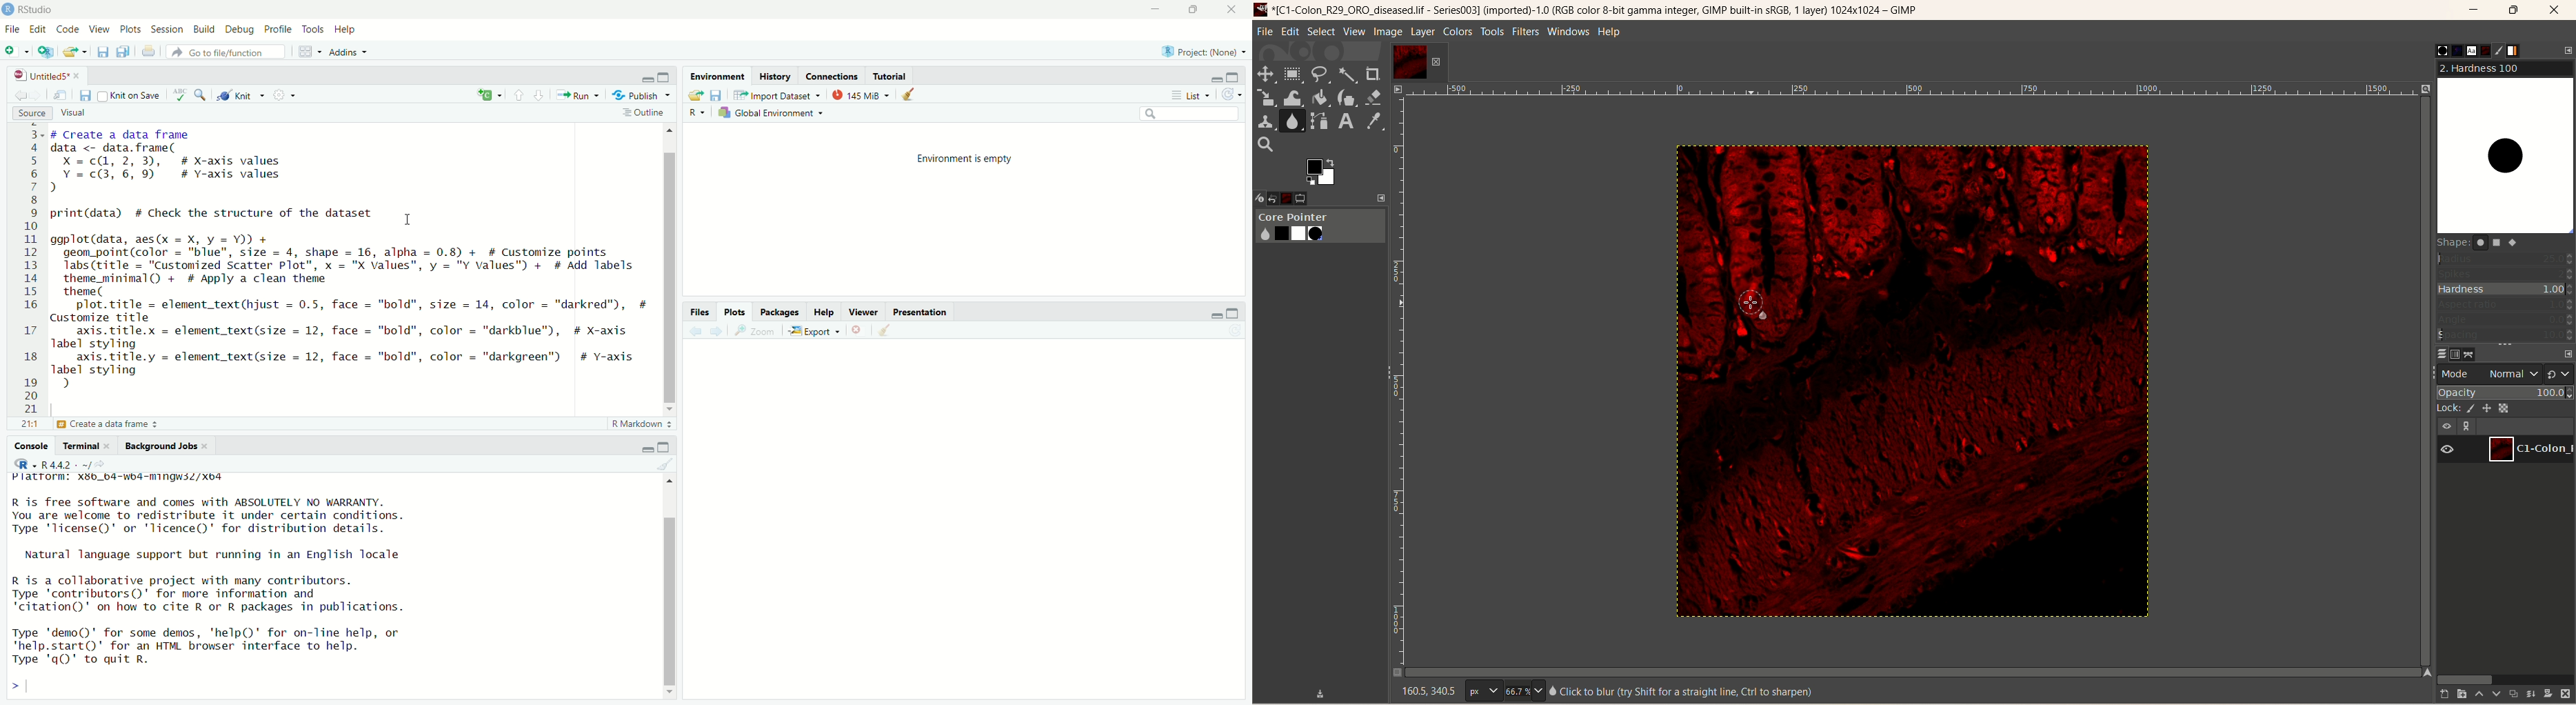  What do you see at coordinates (130, 97) in the screenshot?
I see `Knit on save` at bounding box center [130, 97].